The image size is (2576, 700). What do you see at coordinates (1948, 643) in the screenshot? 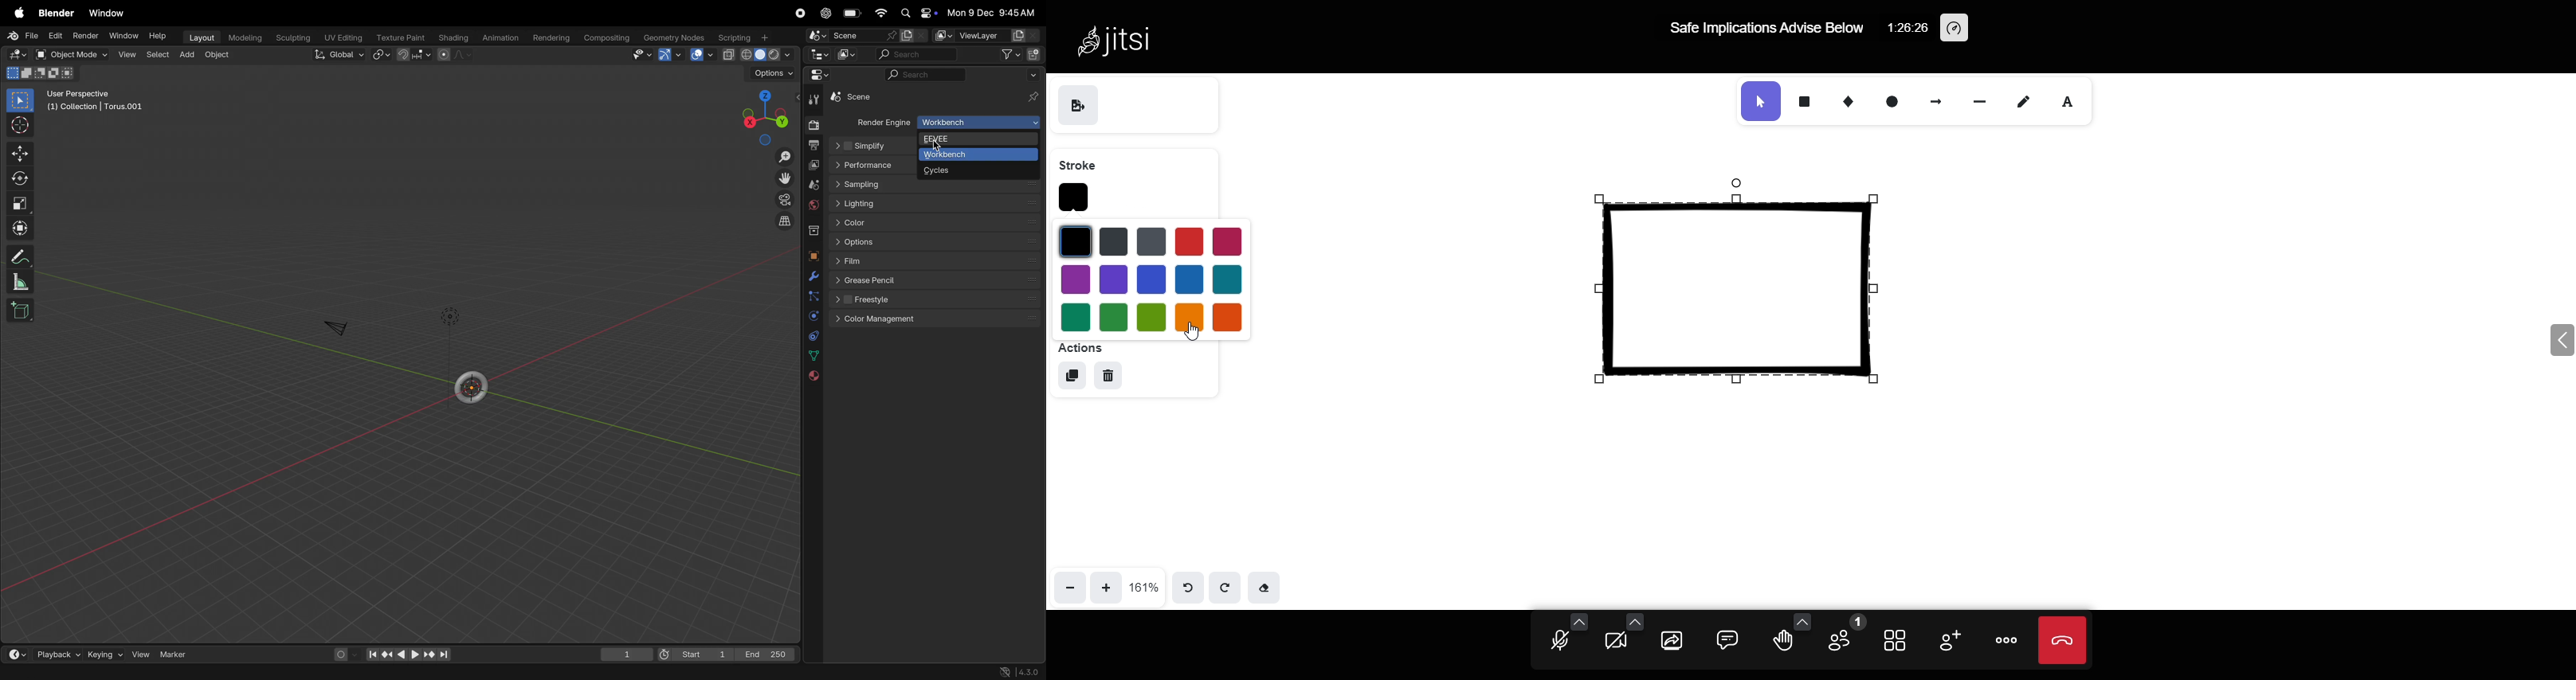
I see `invite participants` at bounding box center [1948, 643].